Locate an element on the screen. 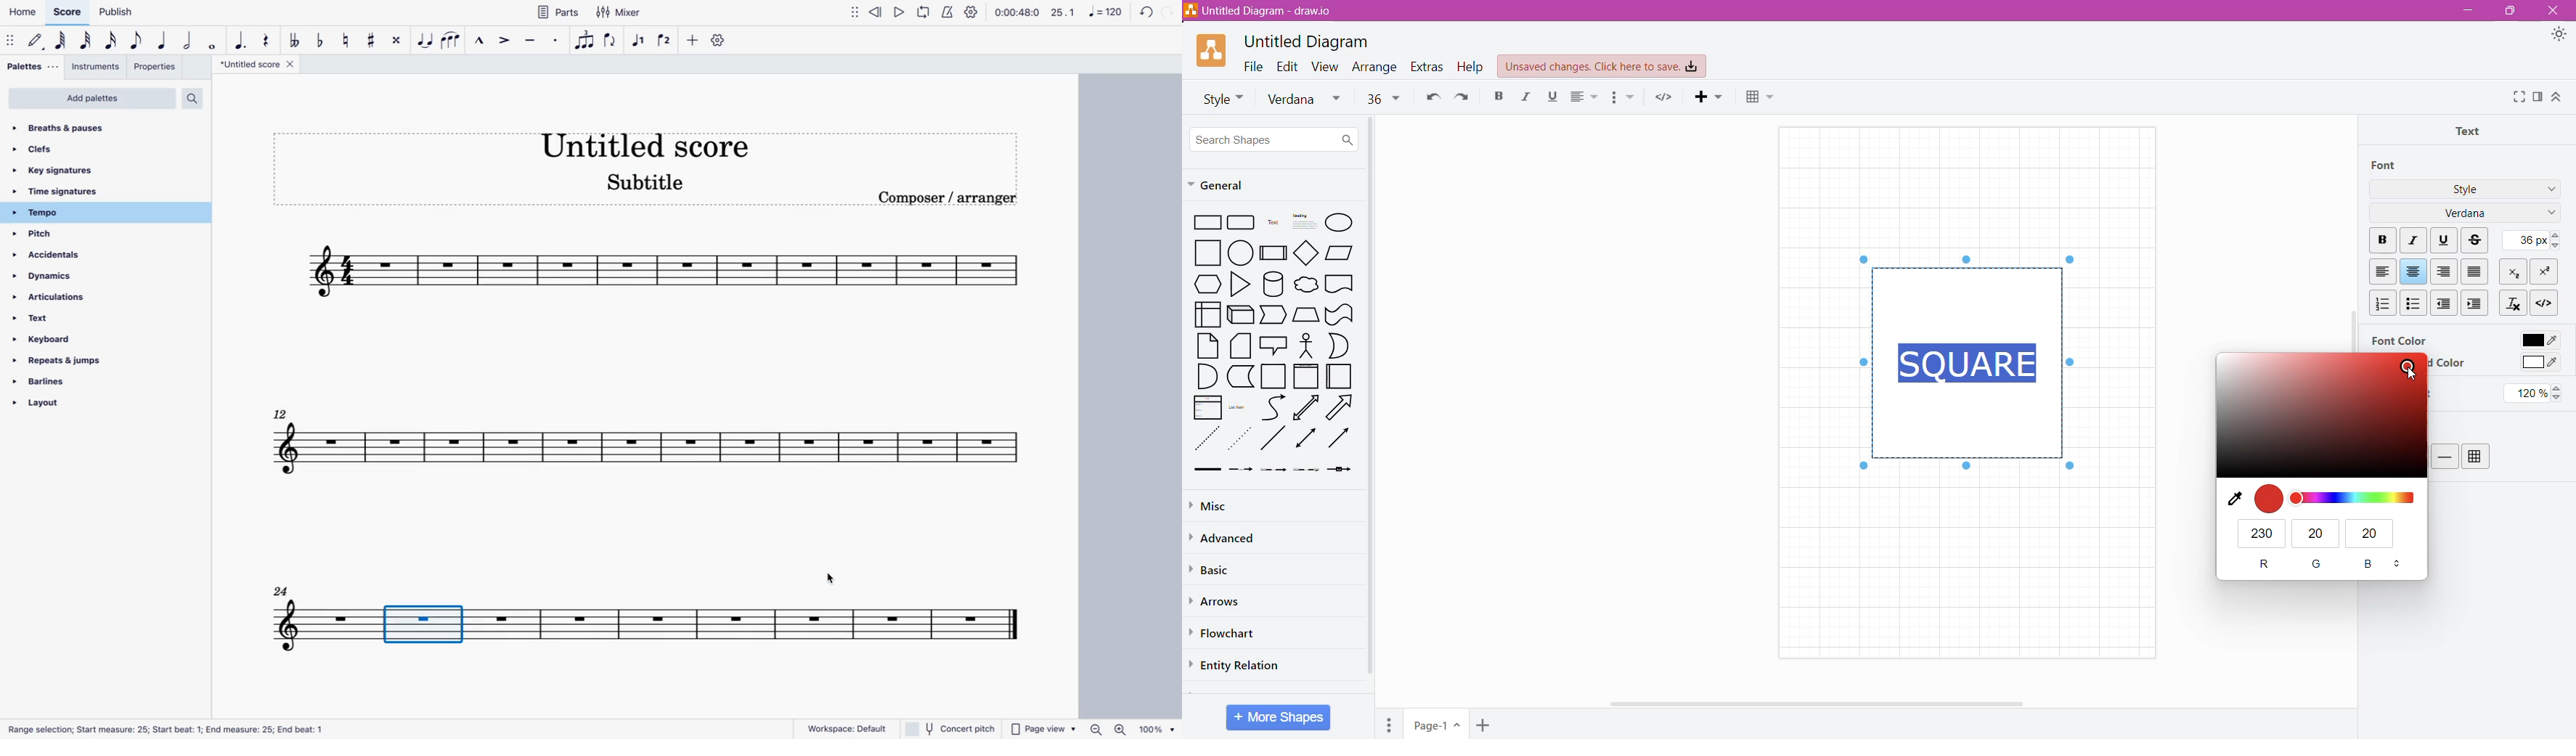 Image resolution: width=2576 pixels, height=756 pixels. Dotted Line is located at coordinates (1205, 439).